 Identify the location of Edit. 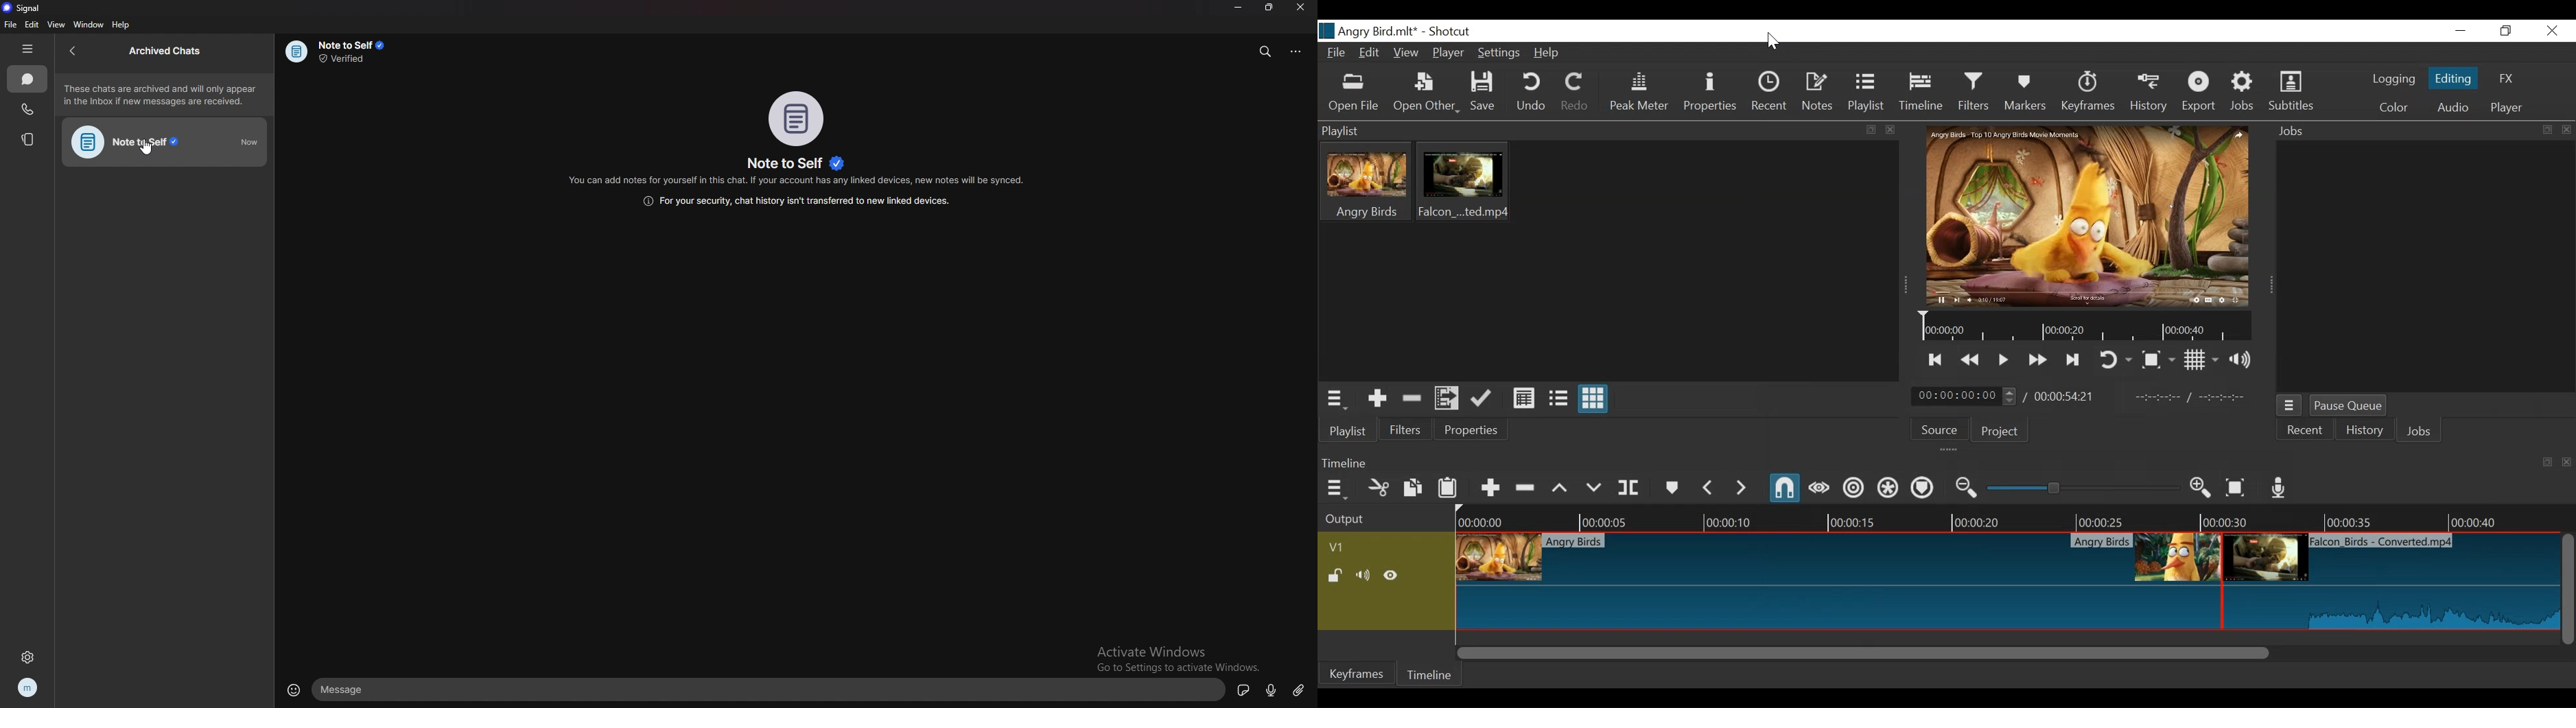
(1371, 53).